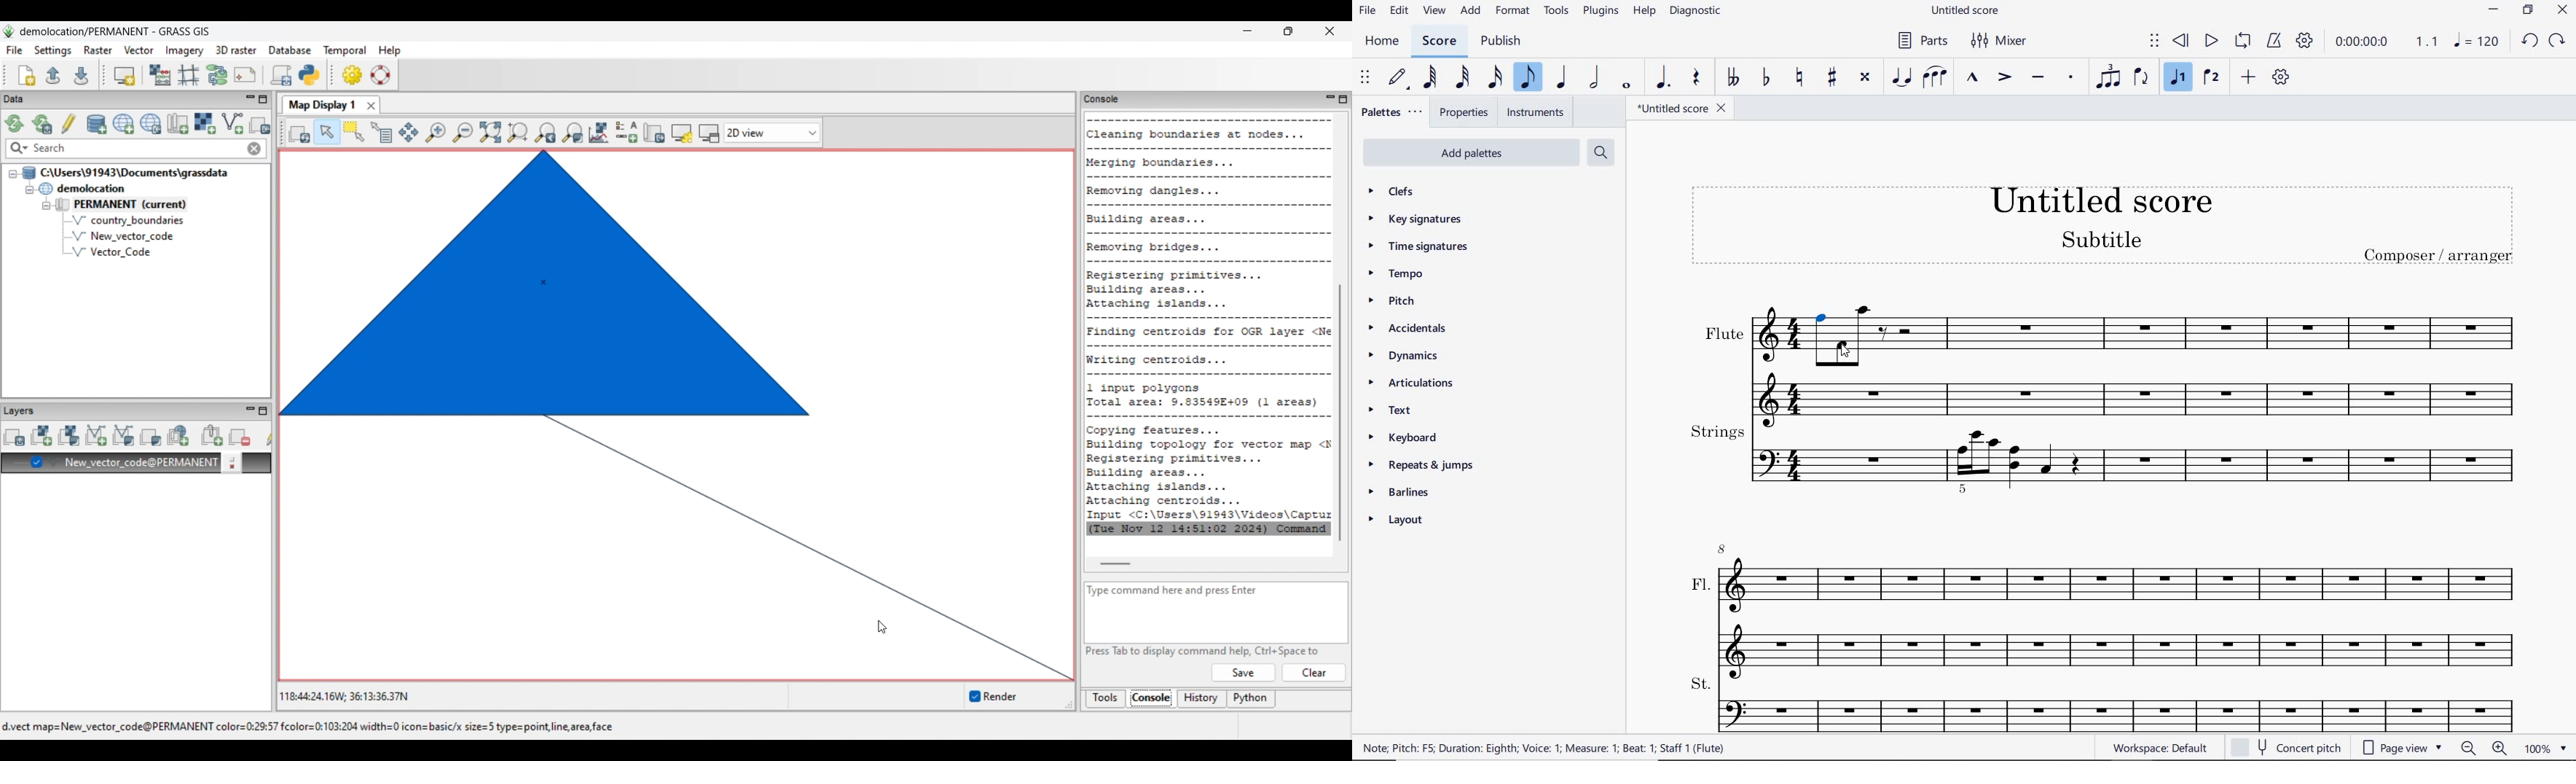 This screenshot has height=784, width=2576. What do you see at coordinates (1471, 12) in the screenshot?
I see `add` at bounding box center [1471, 12].